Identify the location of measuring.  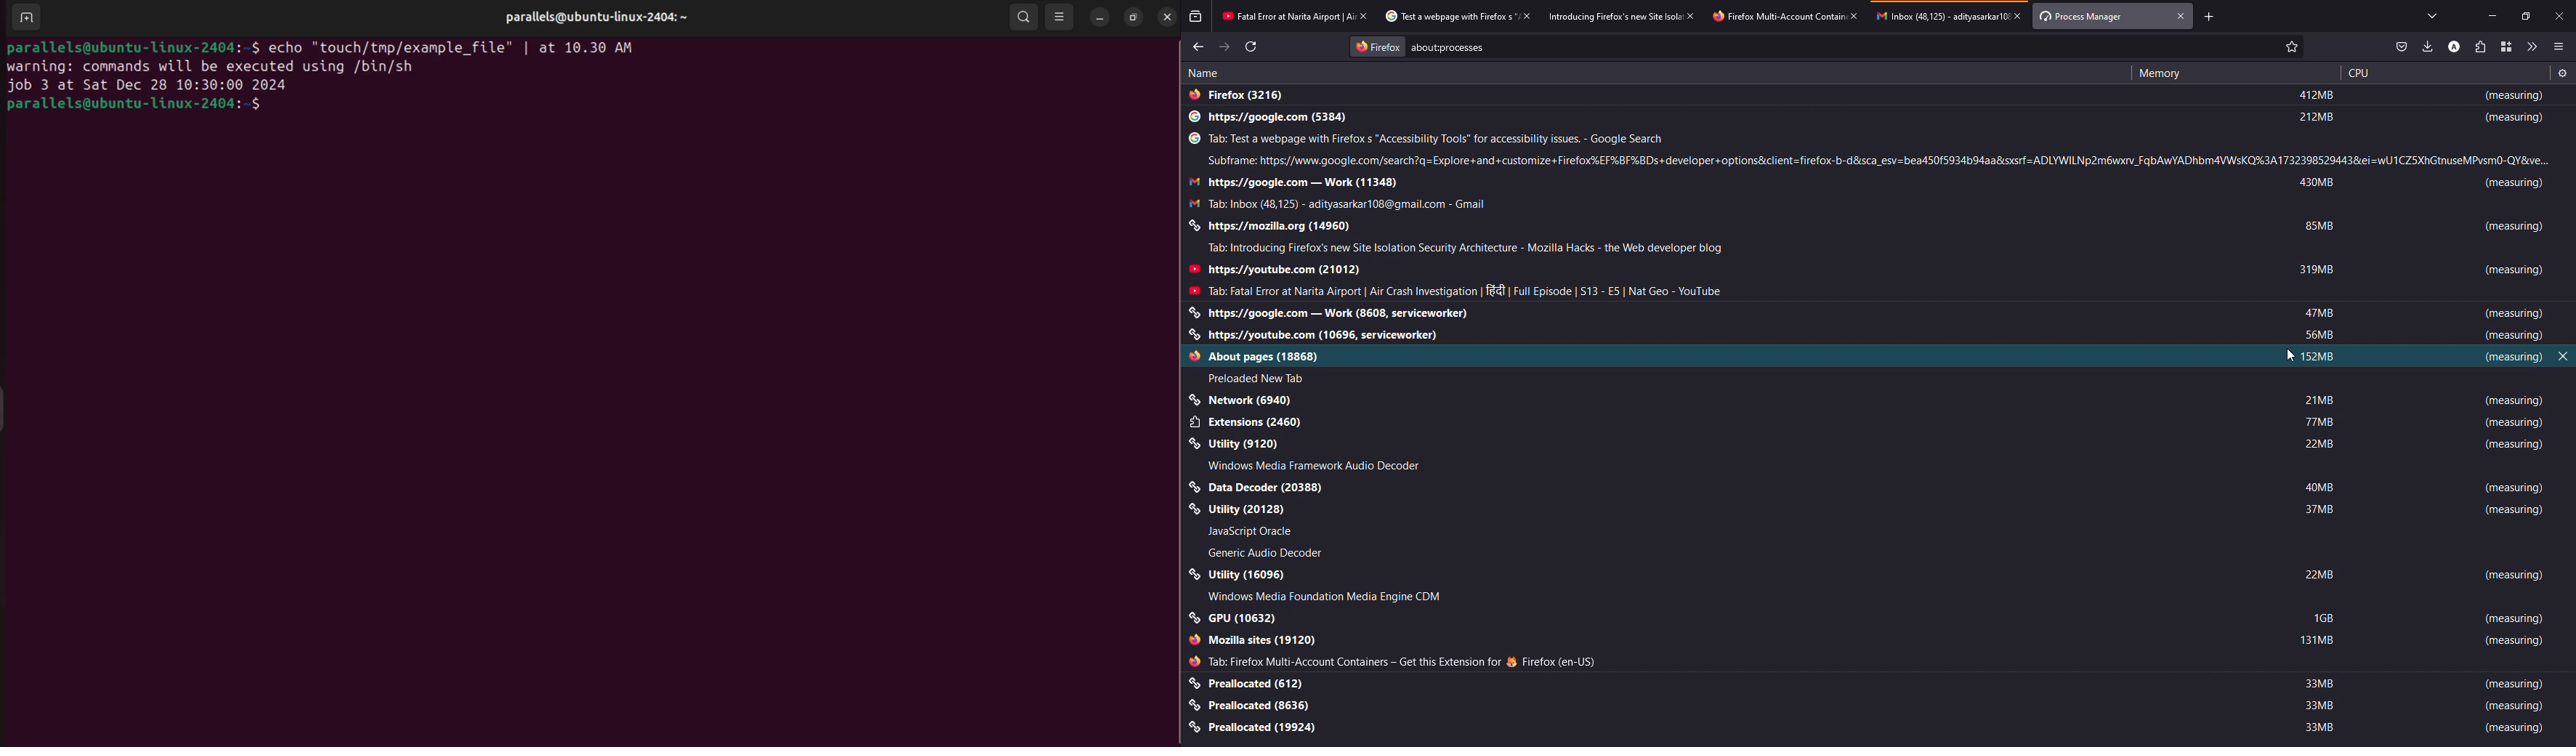
(2508, 268).